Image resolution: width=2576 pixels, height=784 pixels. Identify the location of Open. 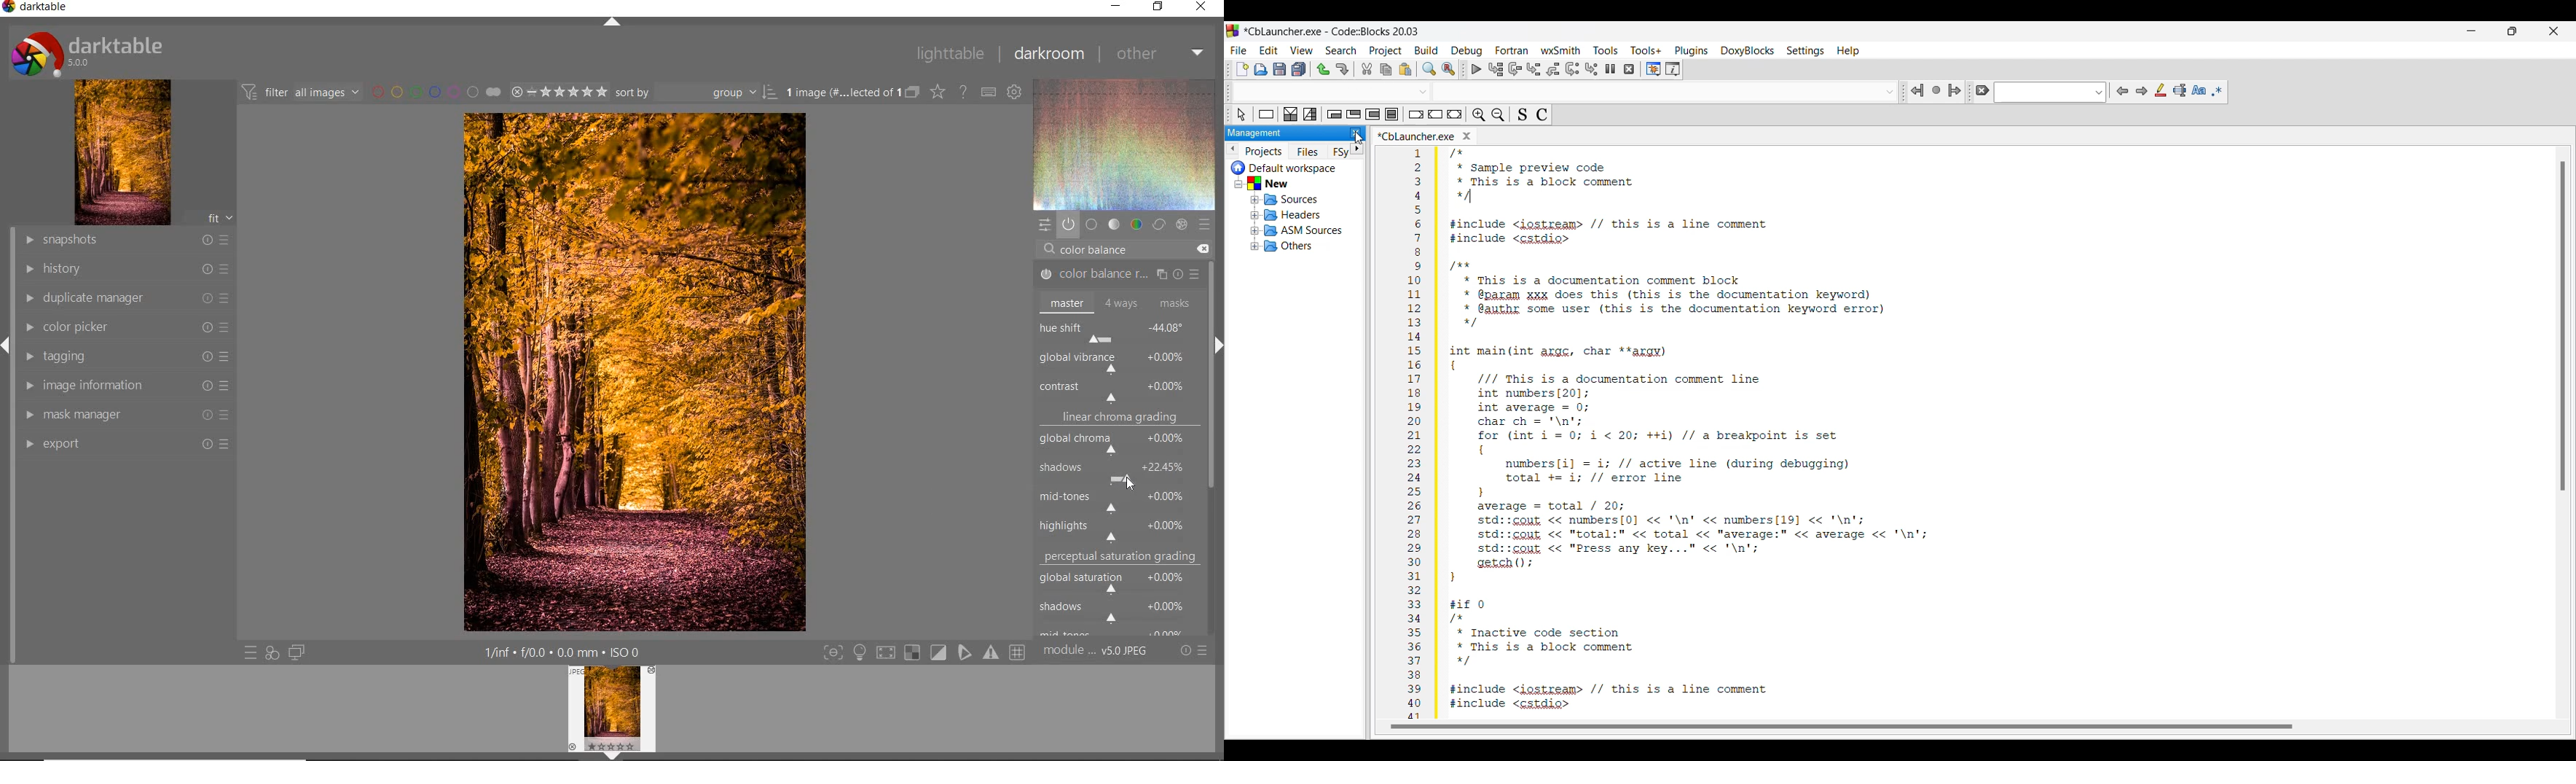
(1261, 69).